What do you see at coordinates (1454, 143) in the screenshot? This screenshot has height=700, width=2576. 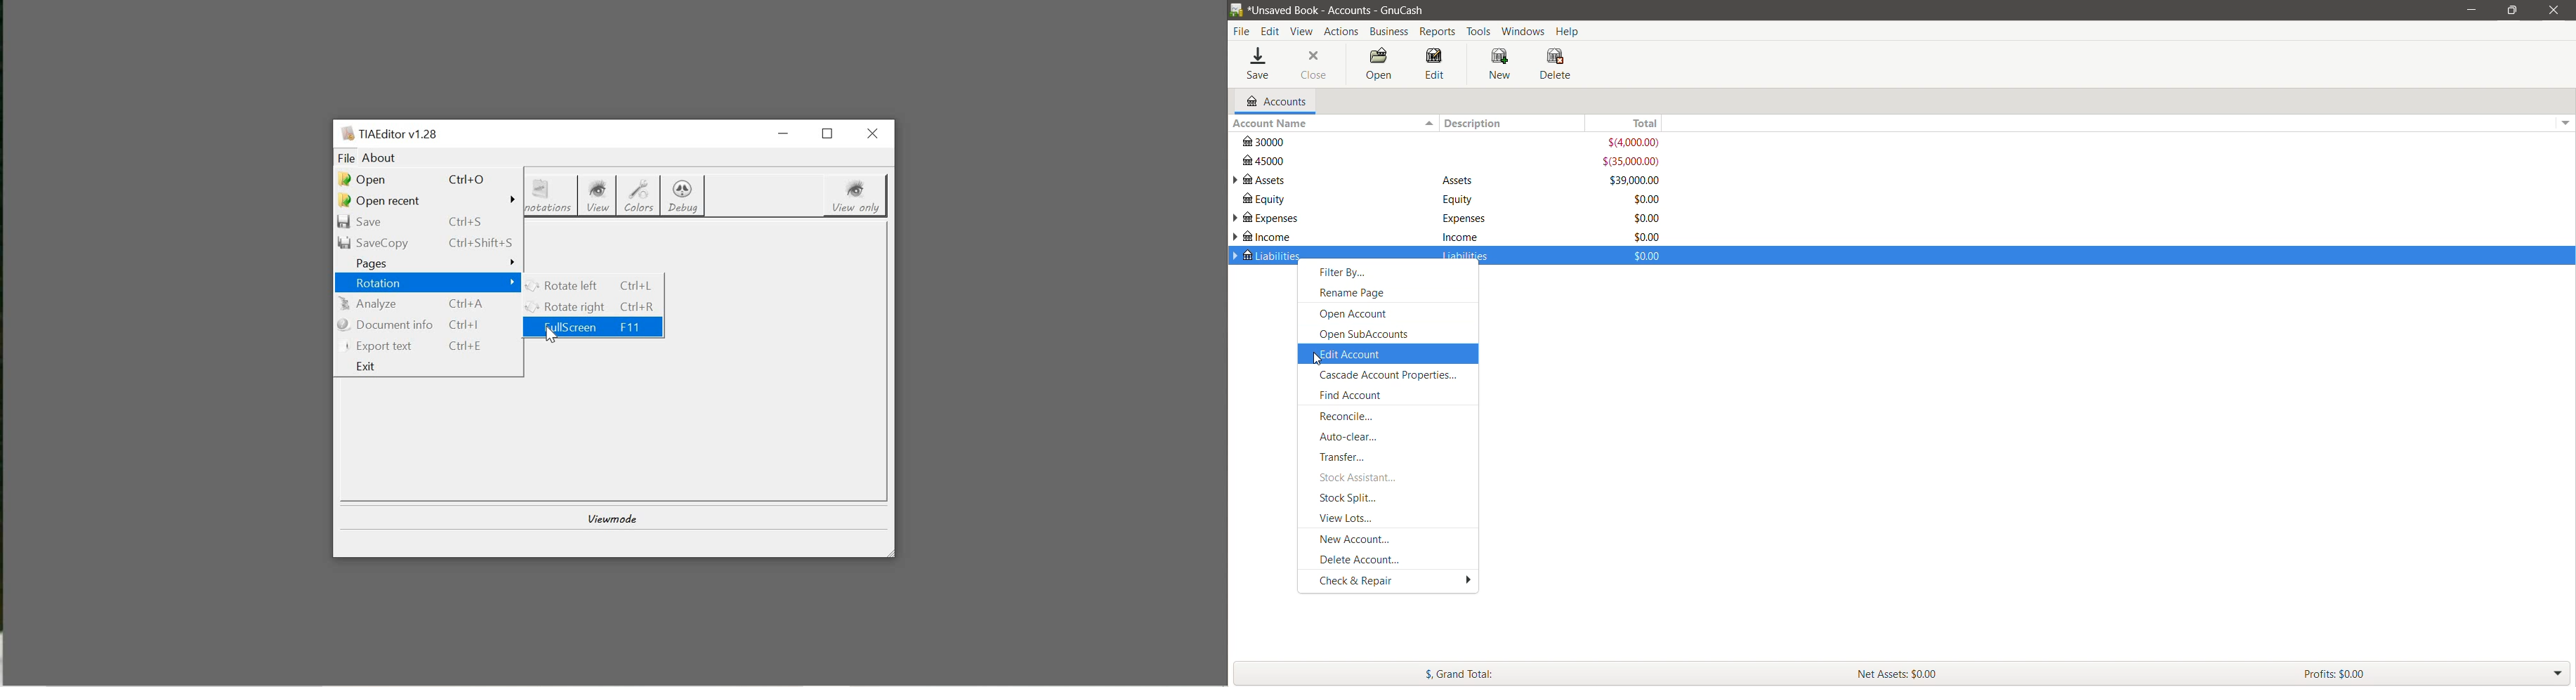 I see `details of the account "30000"` at bounding box center [1454, 143].